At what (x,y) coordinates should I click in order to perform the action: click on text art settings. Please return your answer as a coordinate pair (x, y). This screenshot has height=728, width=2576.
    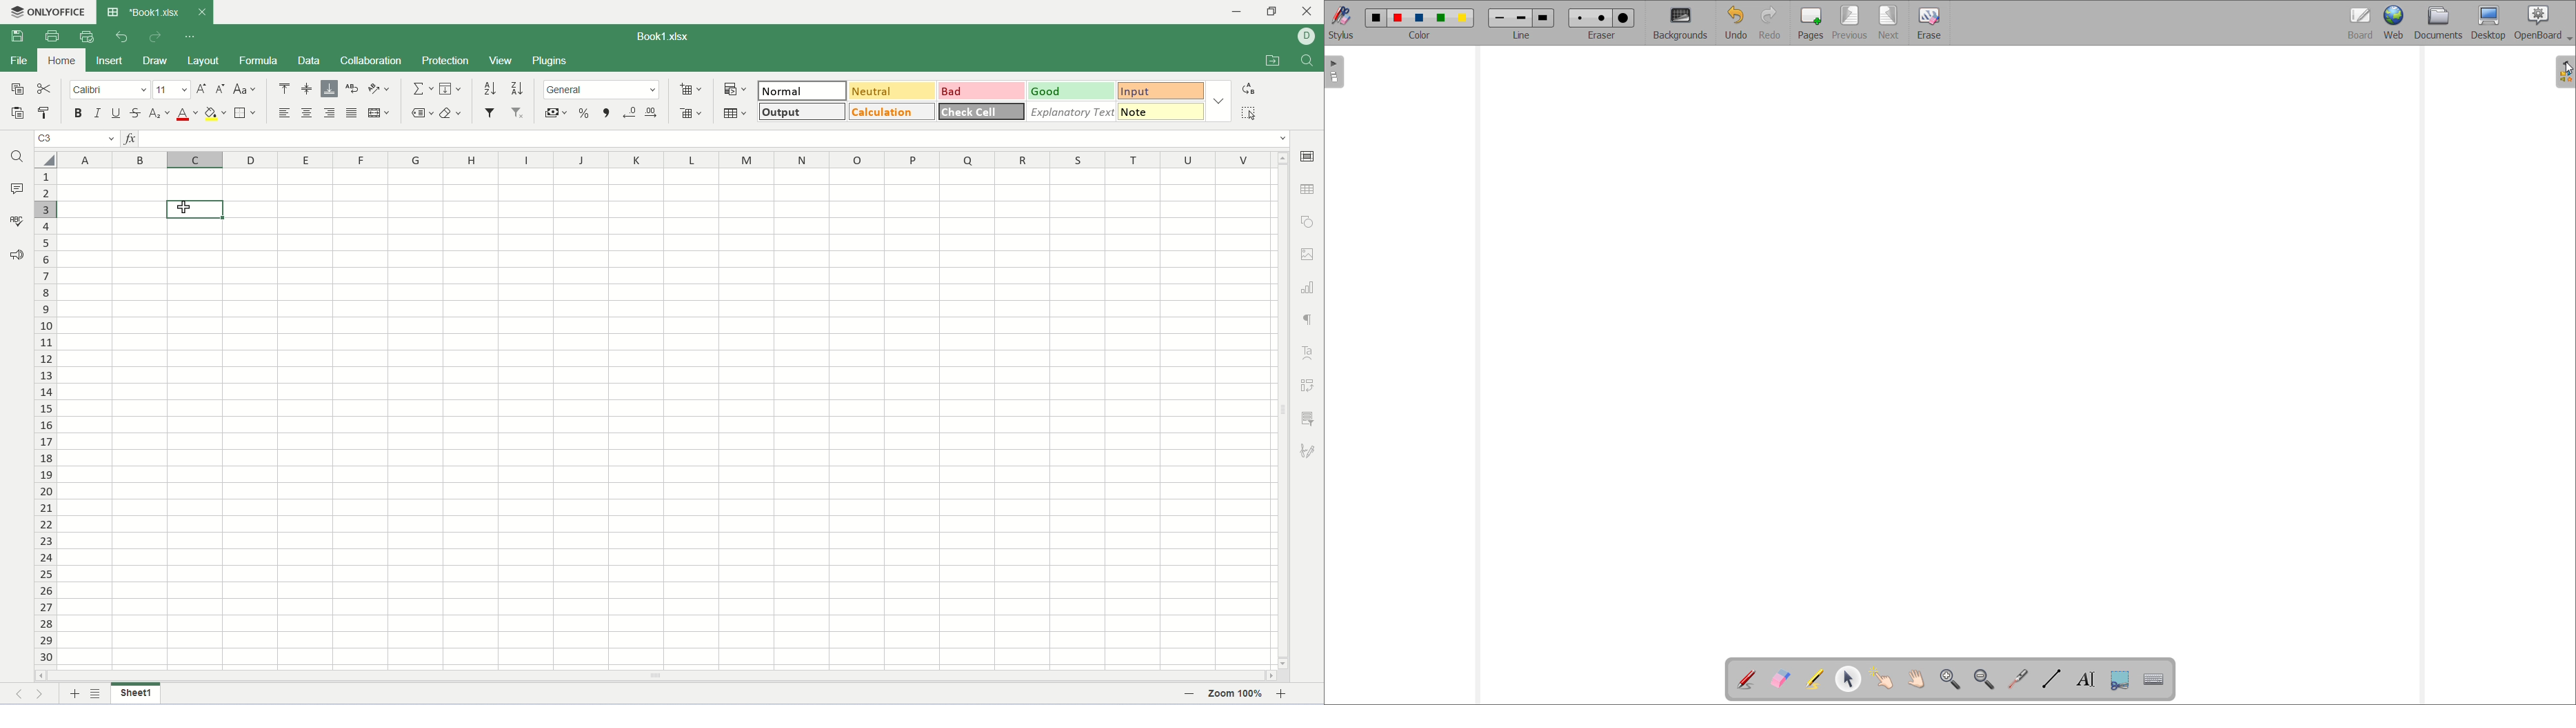
    Looking at the image, I should click on (1309, 352).